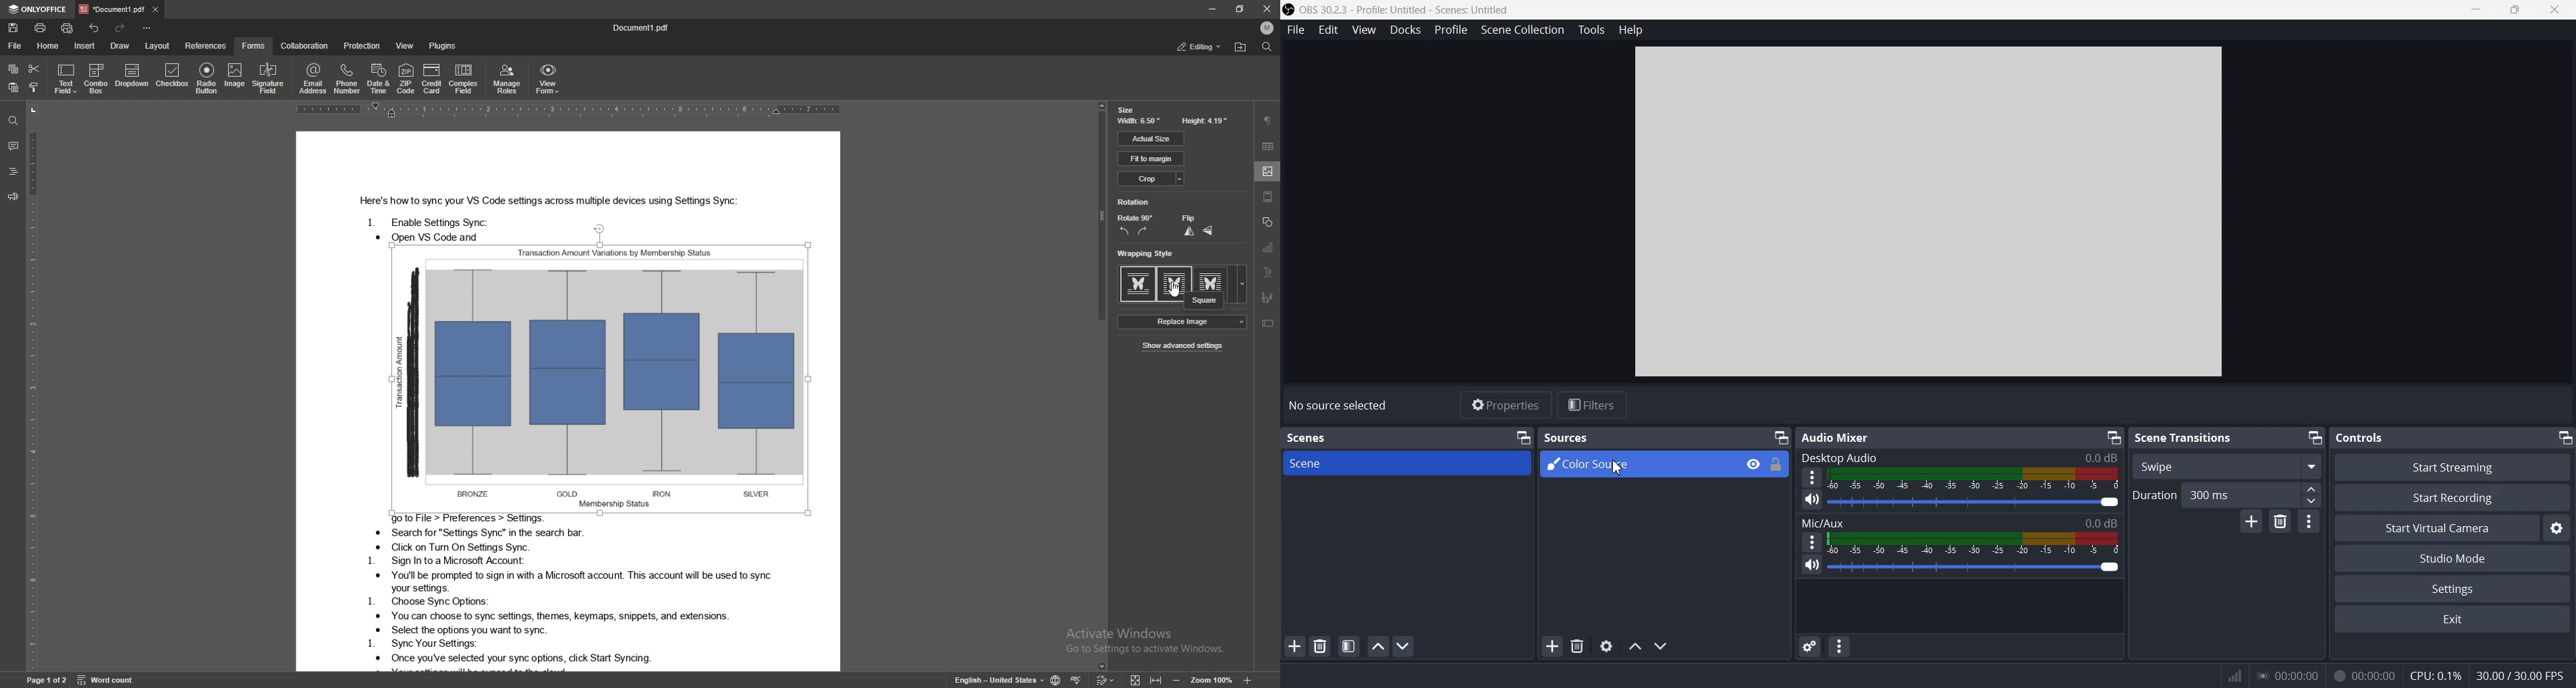 The height and width of the screenshot is (700, 2576). What do you see at coordinates (147, 27) in the screenshot?
I see `options` at bounding box center [147, 27].